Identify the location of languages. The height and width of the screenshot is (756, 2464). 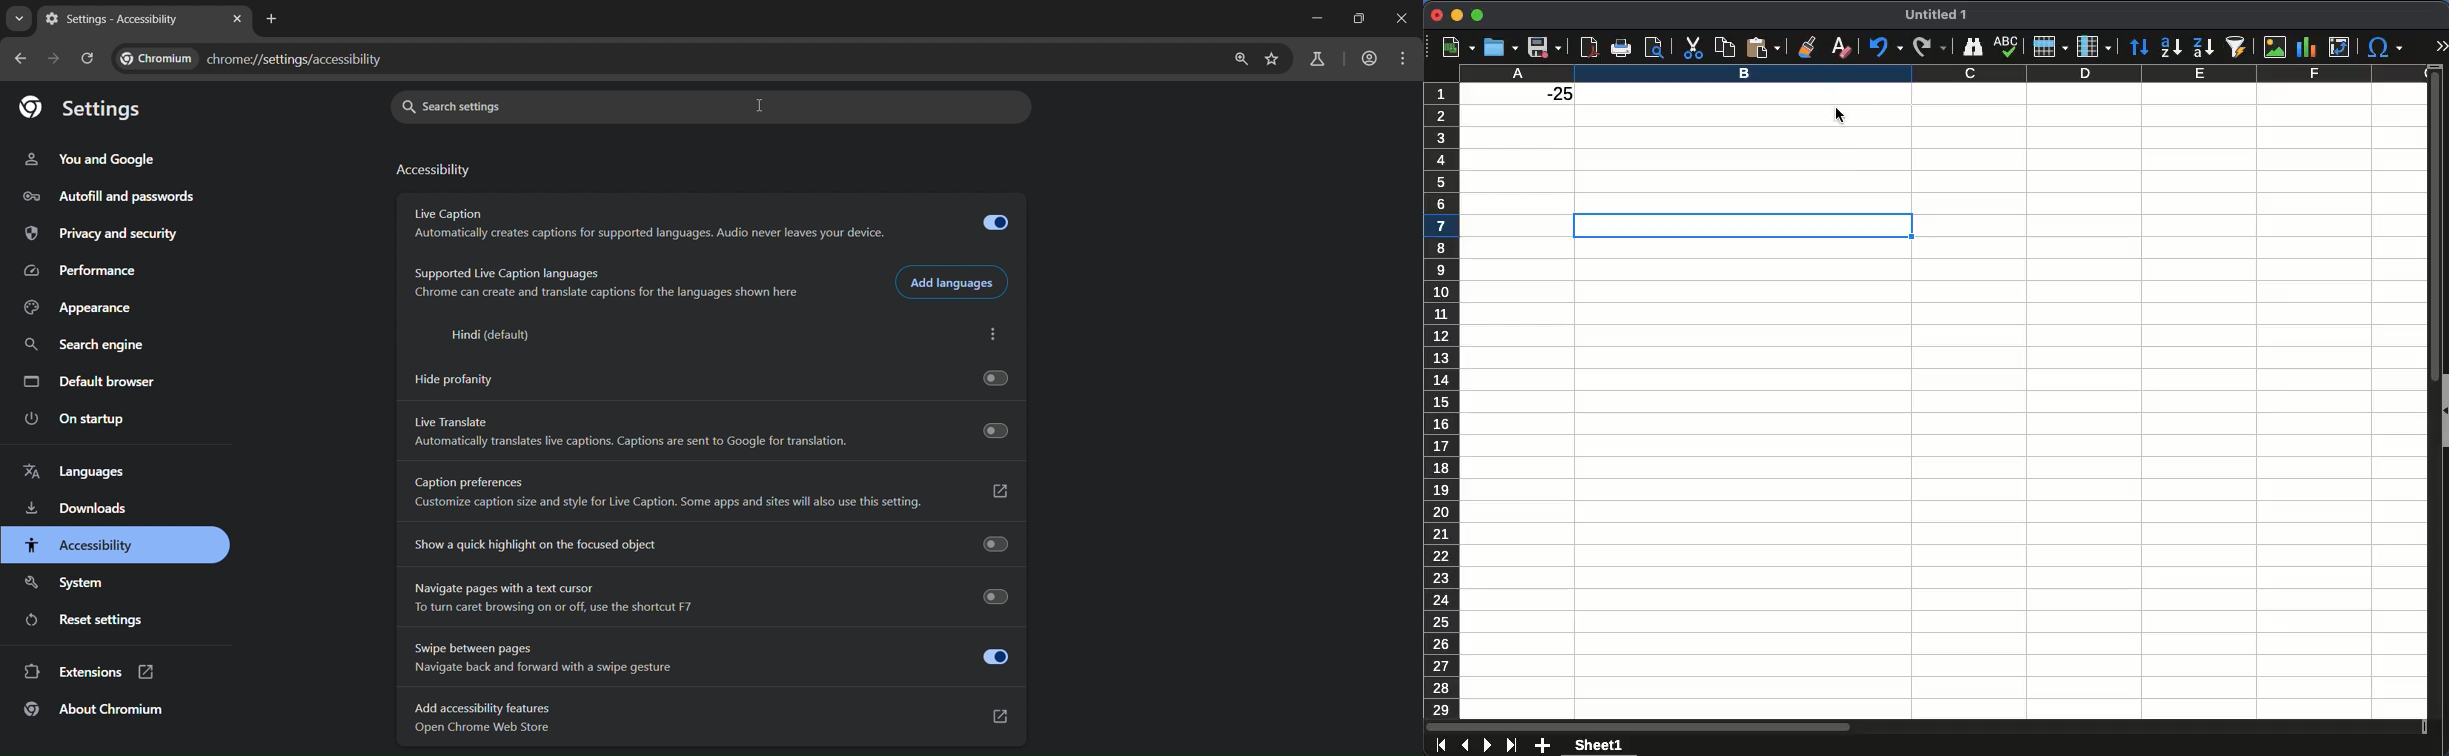
(80, 471).